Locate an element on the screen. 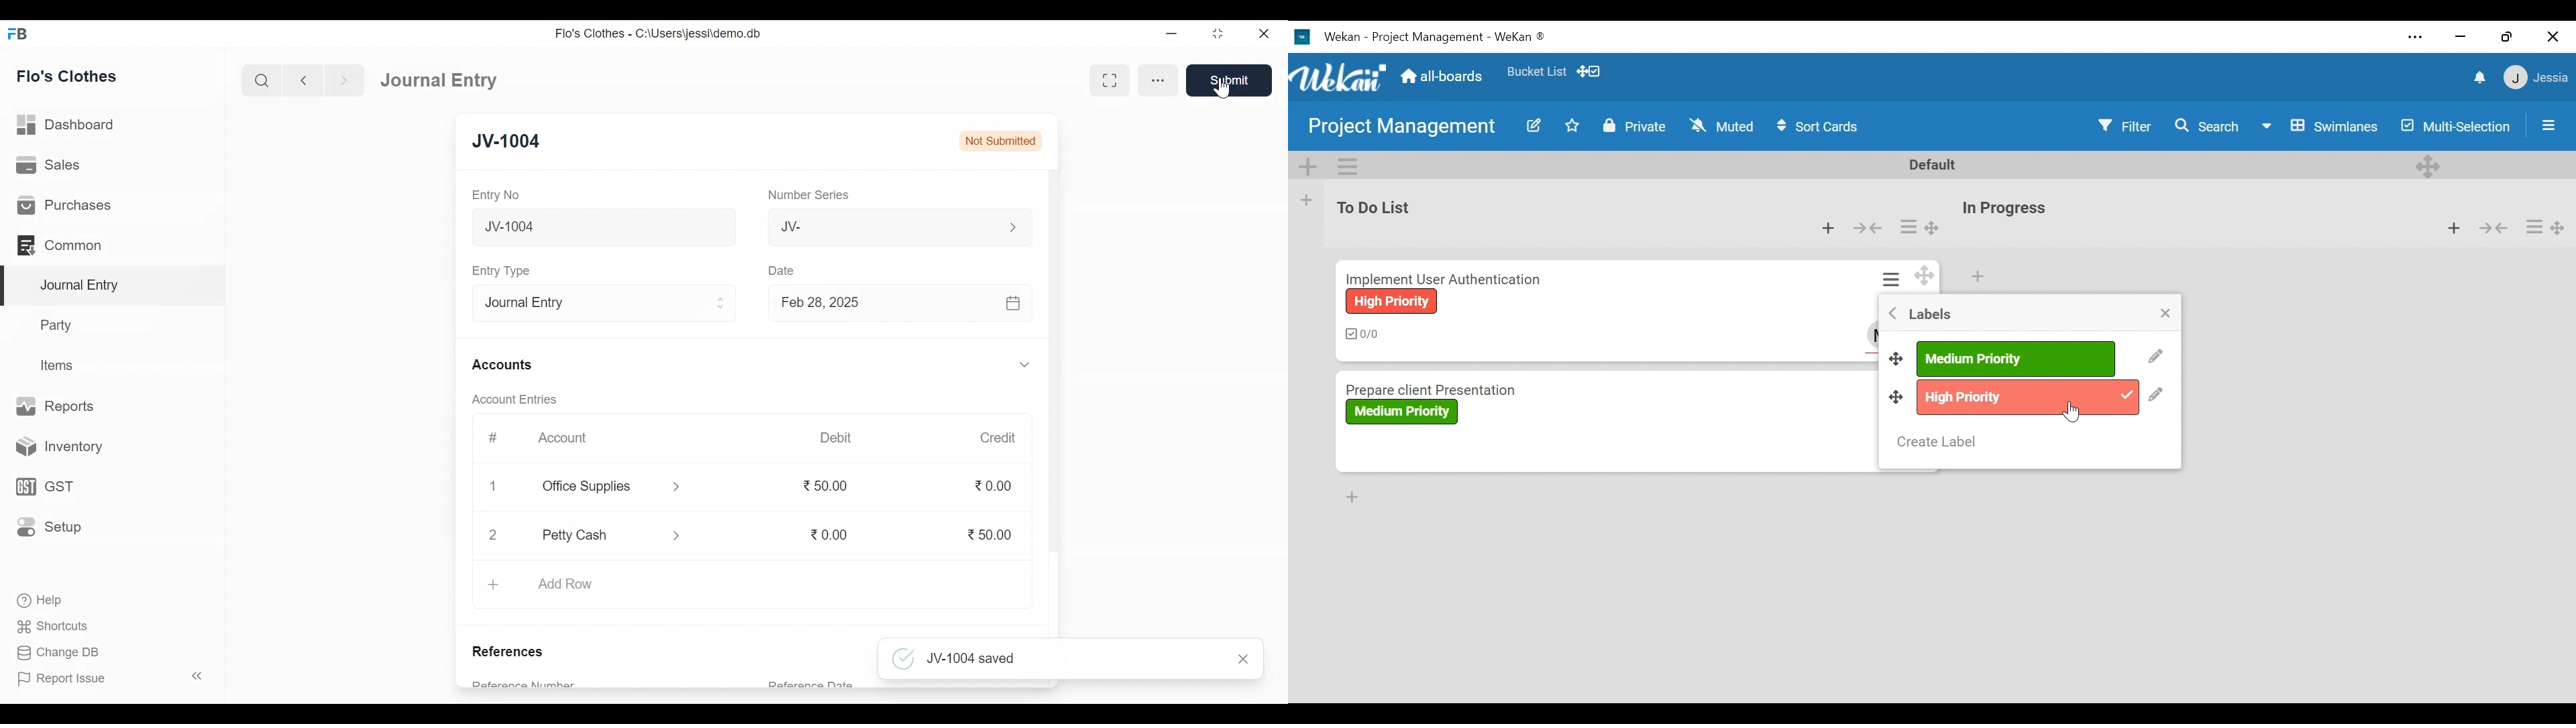  Submit is located at coordinates (1230, 80).